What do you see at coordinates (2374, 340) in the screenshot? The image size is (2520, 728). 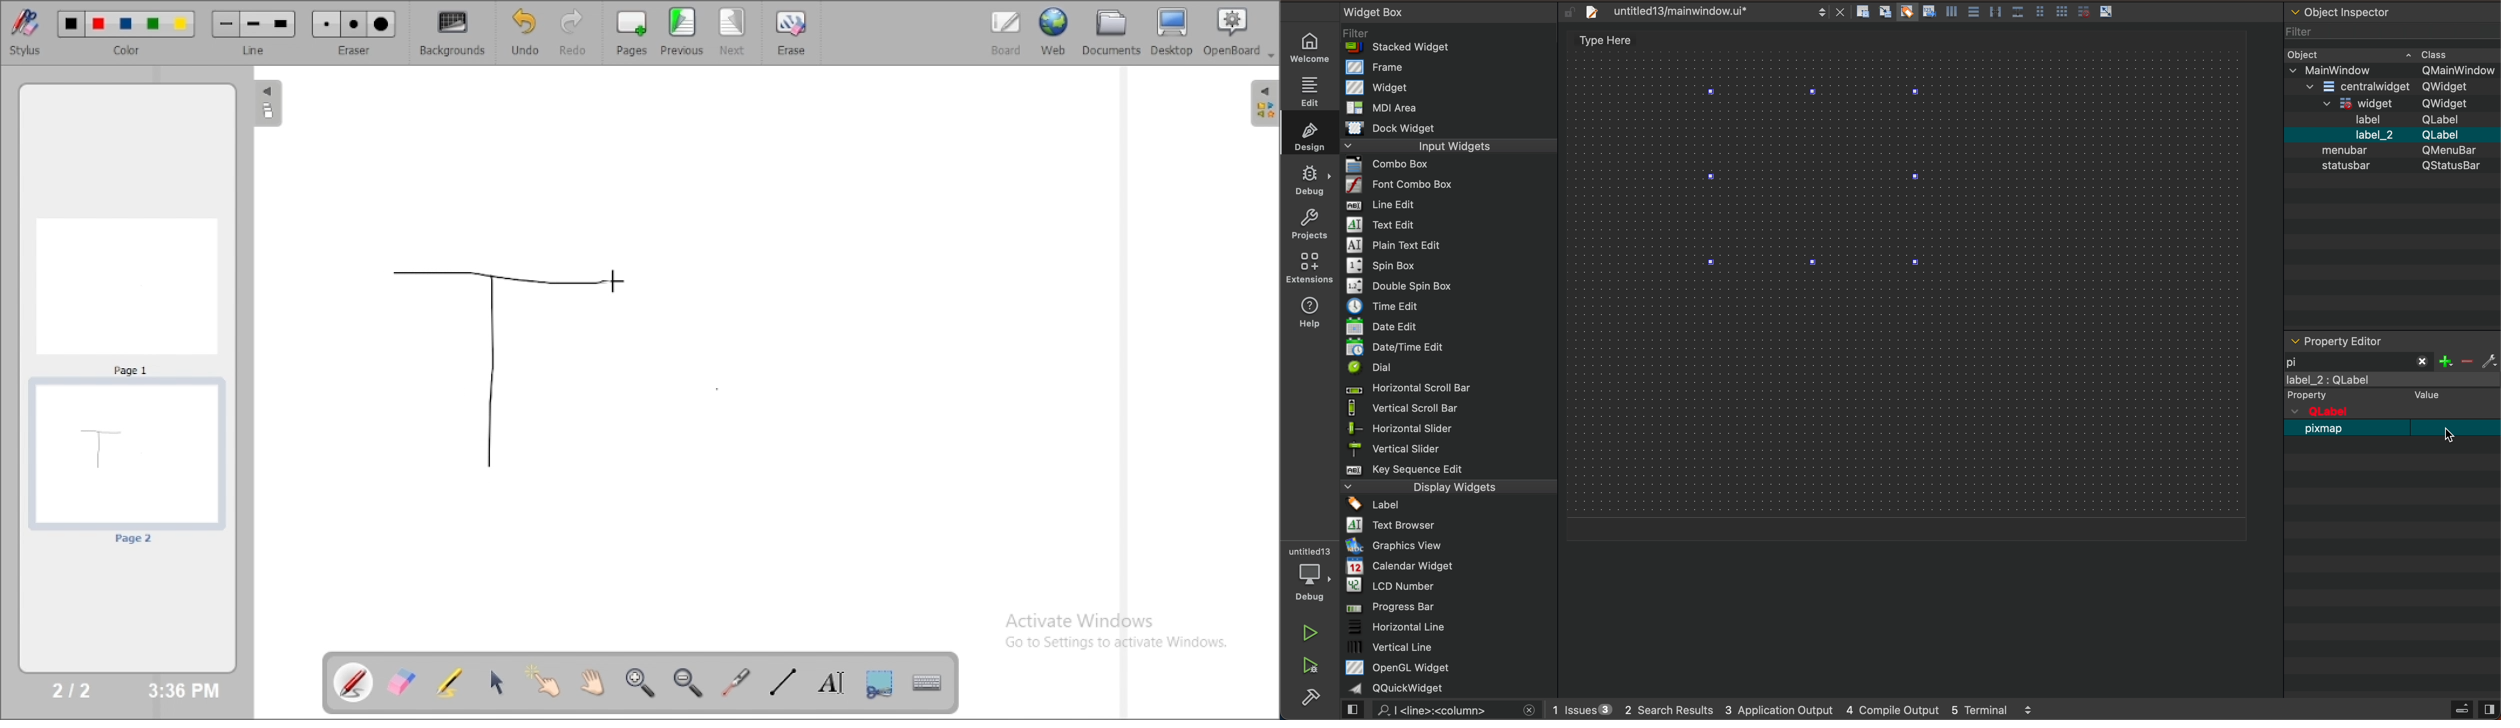 I see `property editor` at bounding box center [2374, 340].